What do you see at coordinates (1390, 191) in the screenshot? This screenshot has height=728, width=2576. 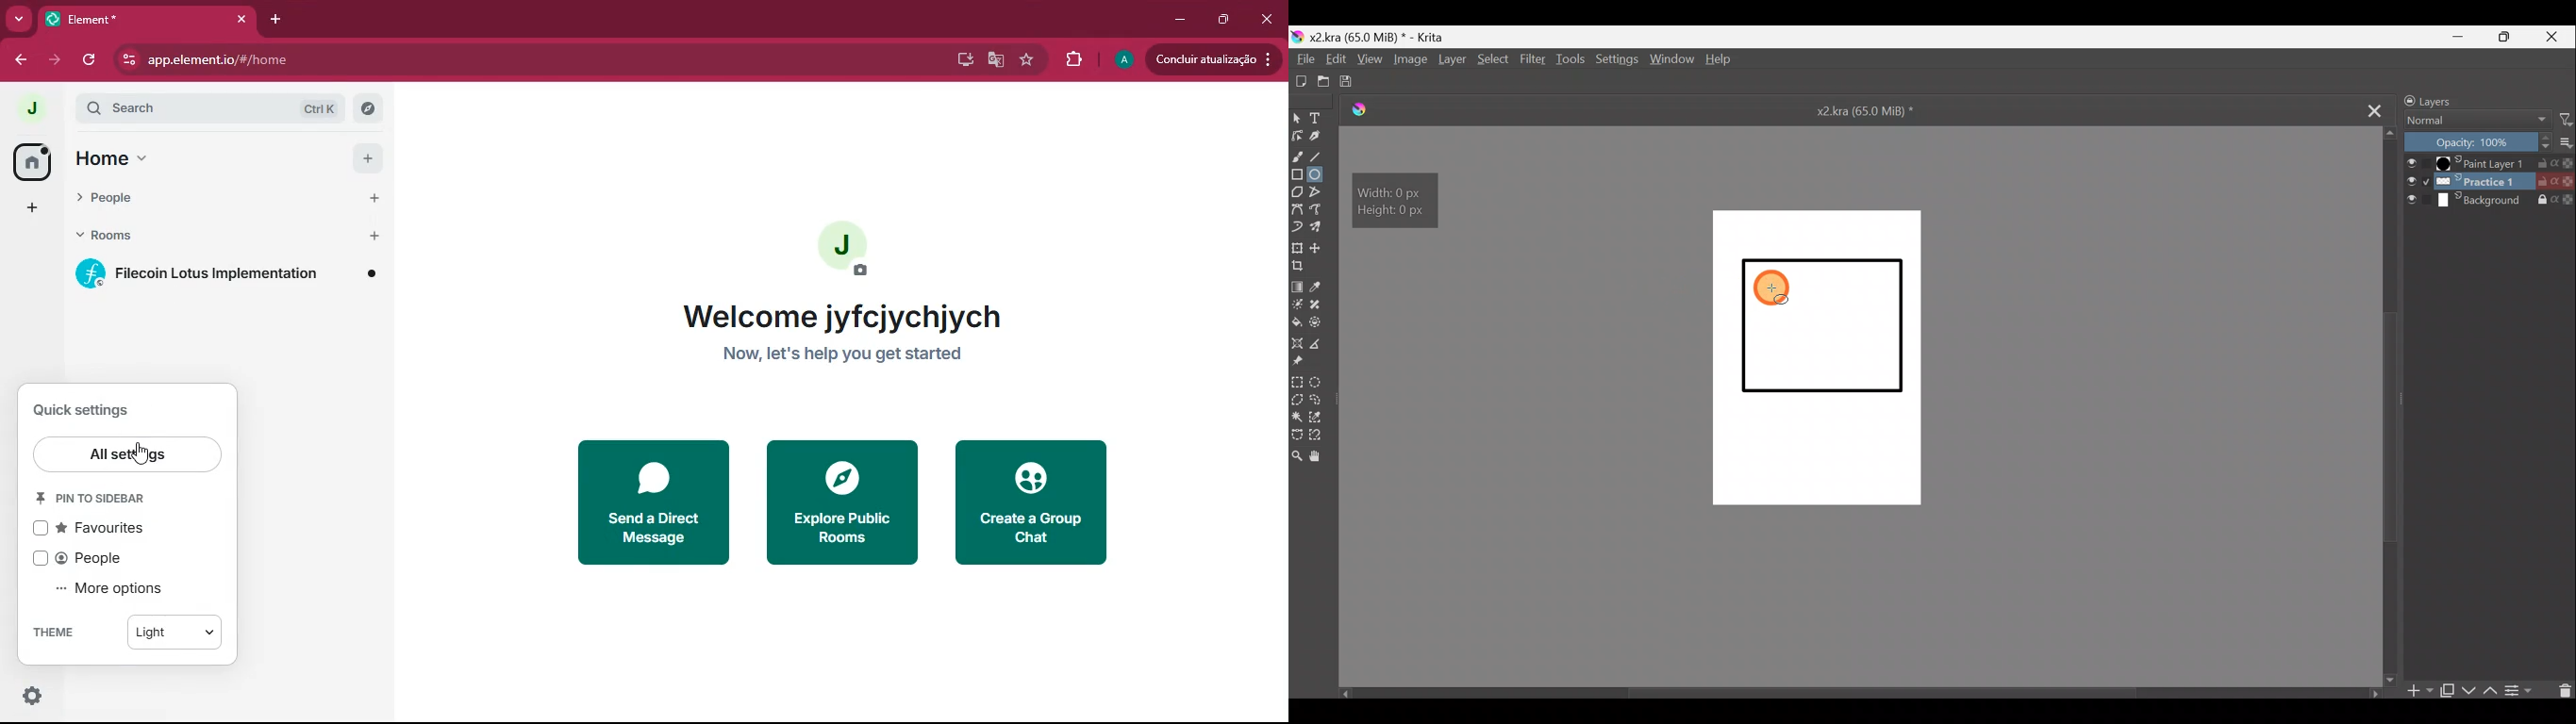 I see `Width:0px` at bounding box center [1390, 191].